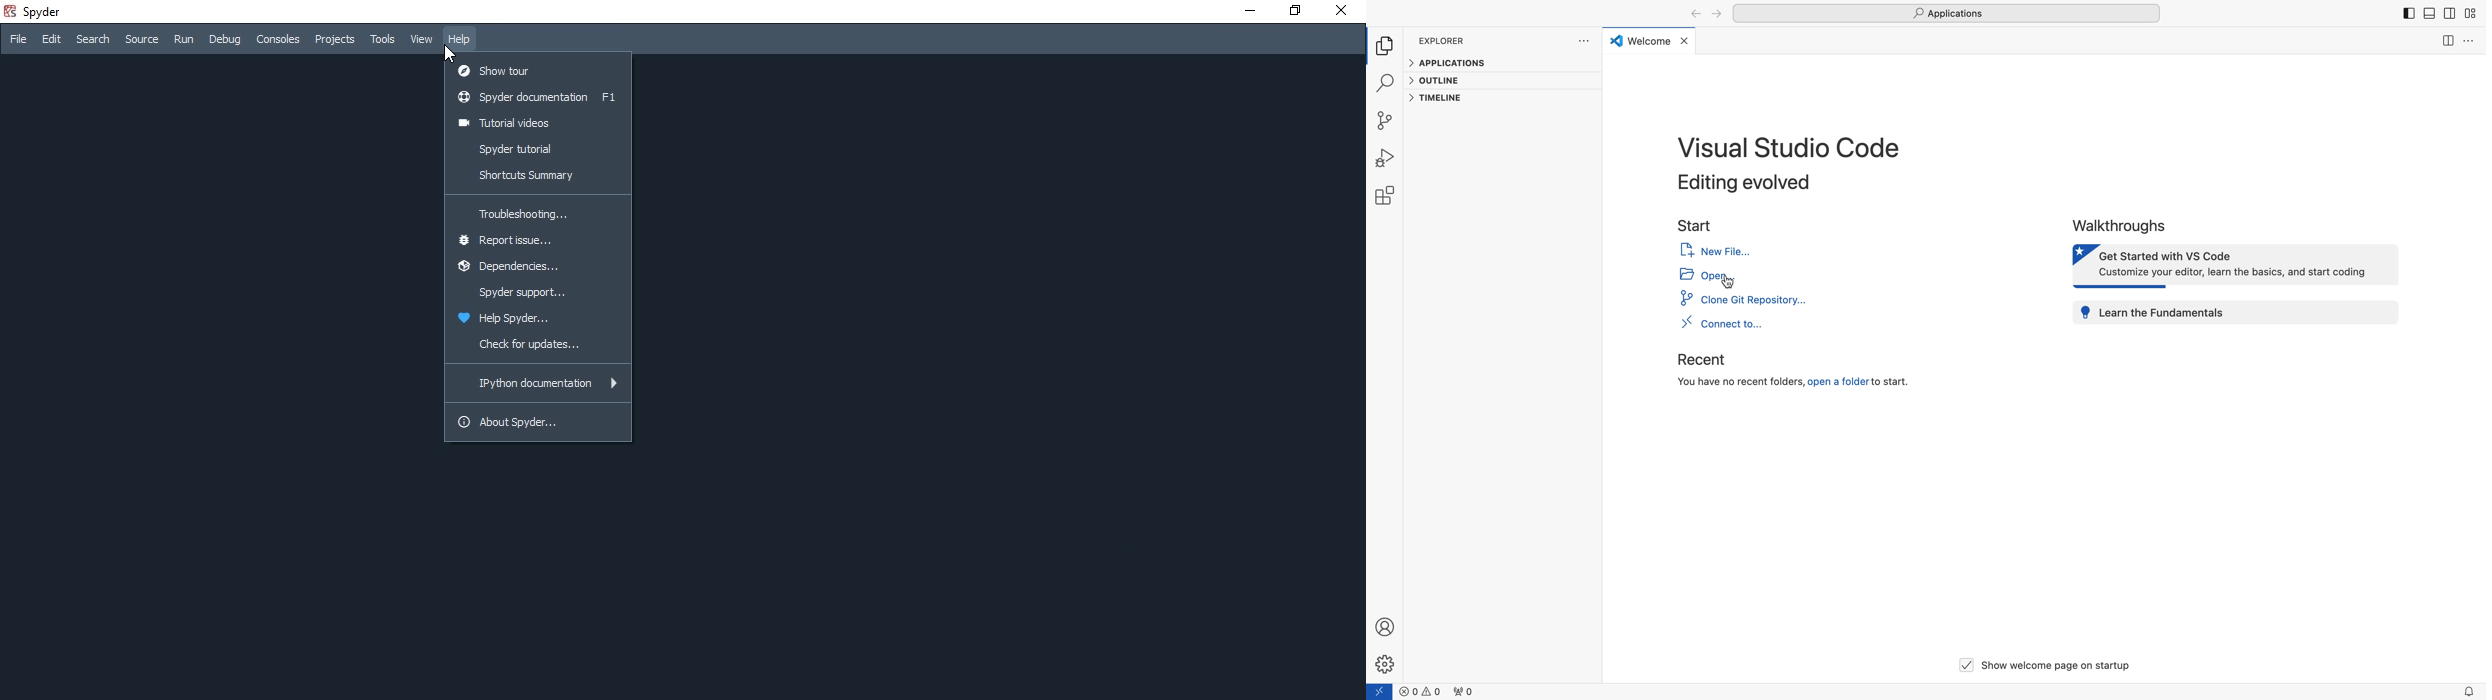 This screenshot has width=2492, height=700. What do you see at coordinates (1388, 194) in the screenshot?
I see `extension` at bounding box center [1388, 194].